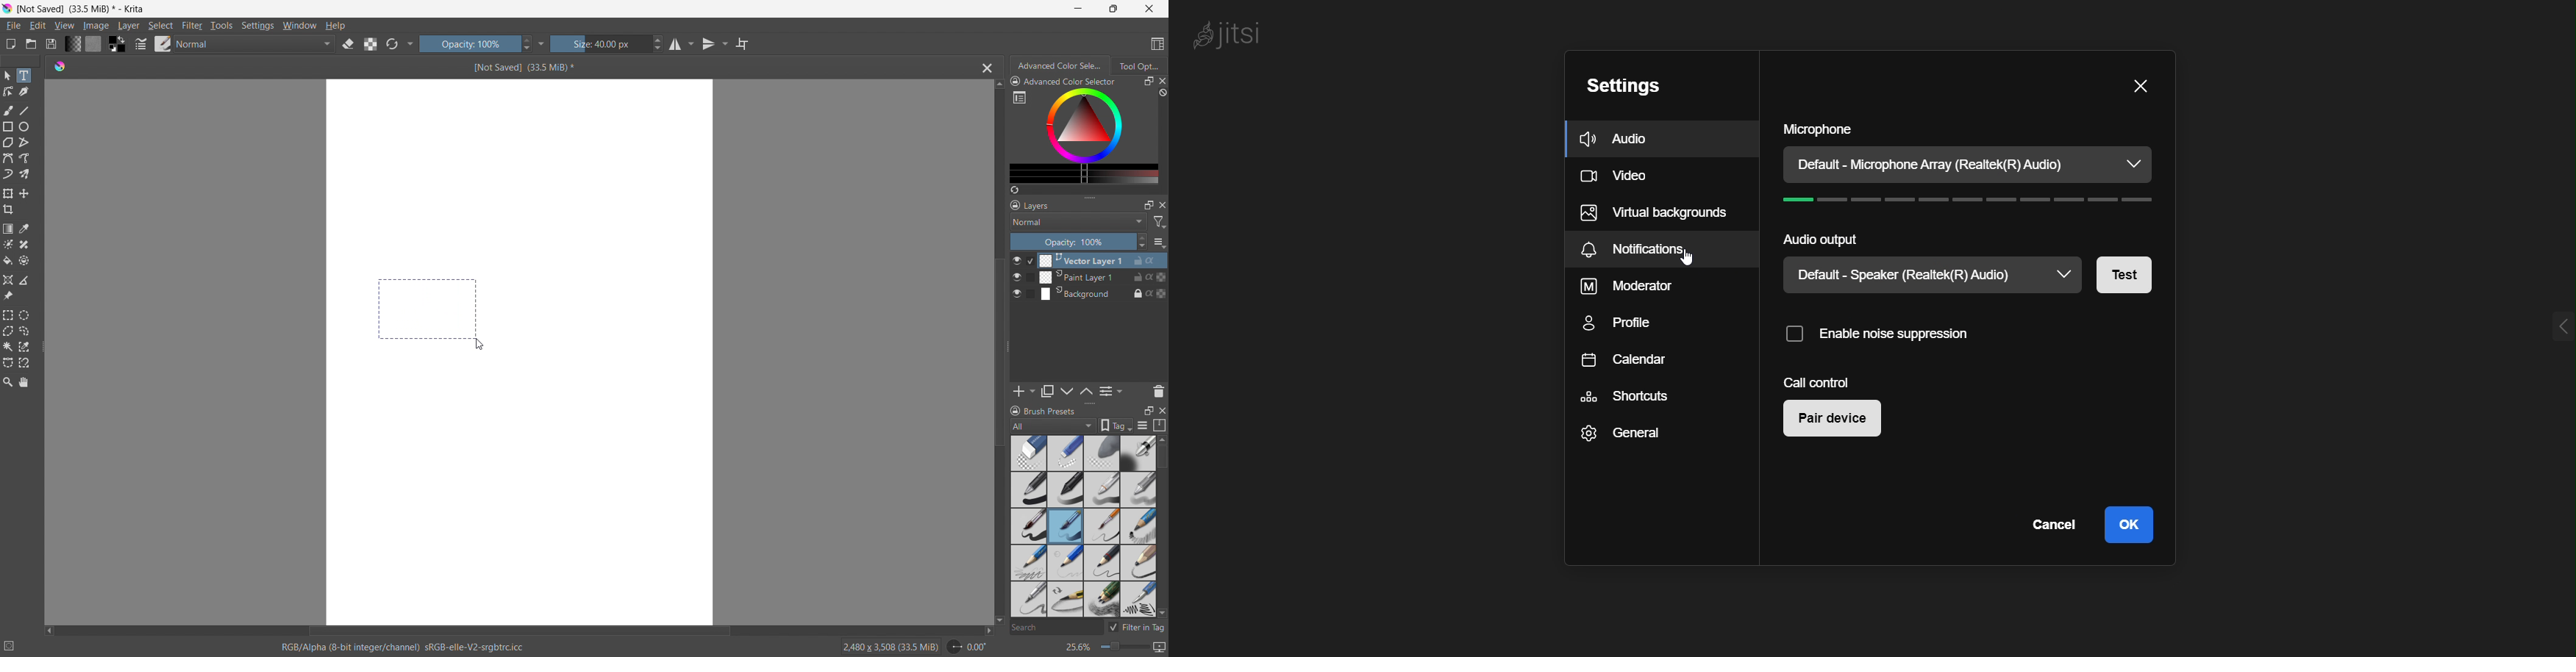 This screenshot has height=672, width=2576. I want to click on making a selection to input text, so click(429, 308).